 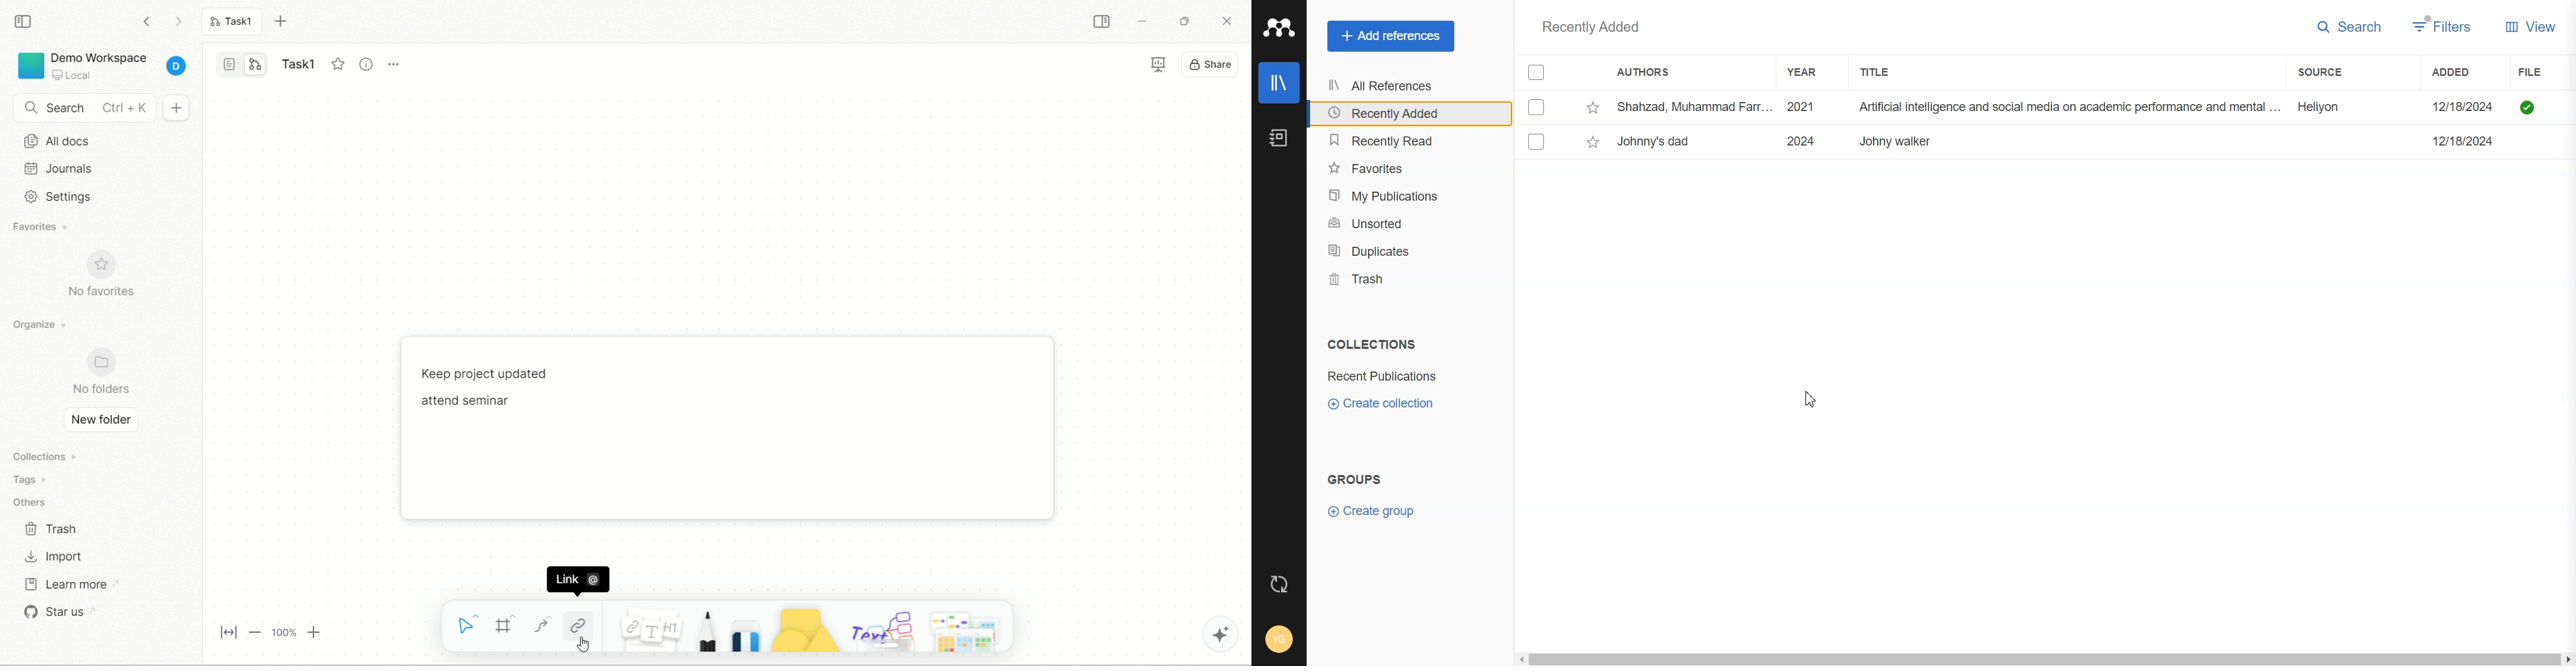 I want to click on @ Create collection, so click(x=1389, y=404).